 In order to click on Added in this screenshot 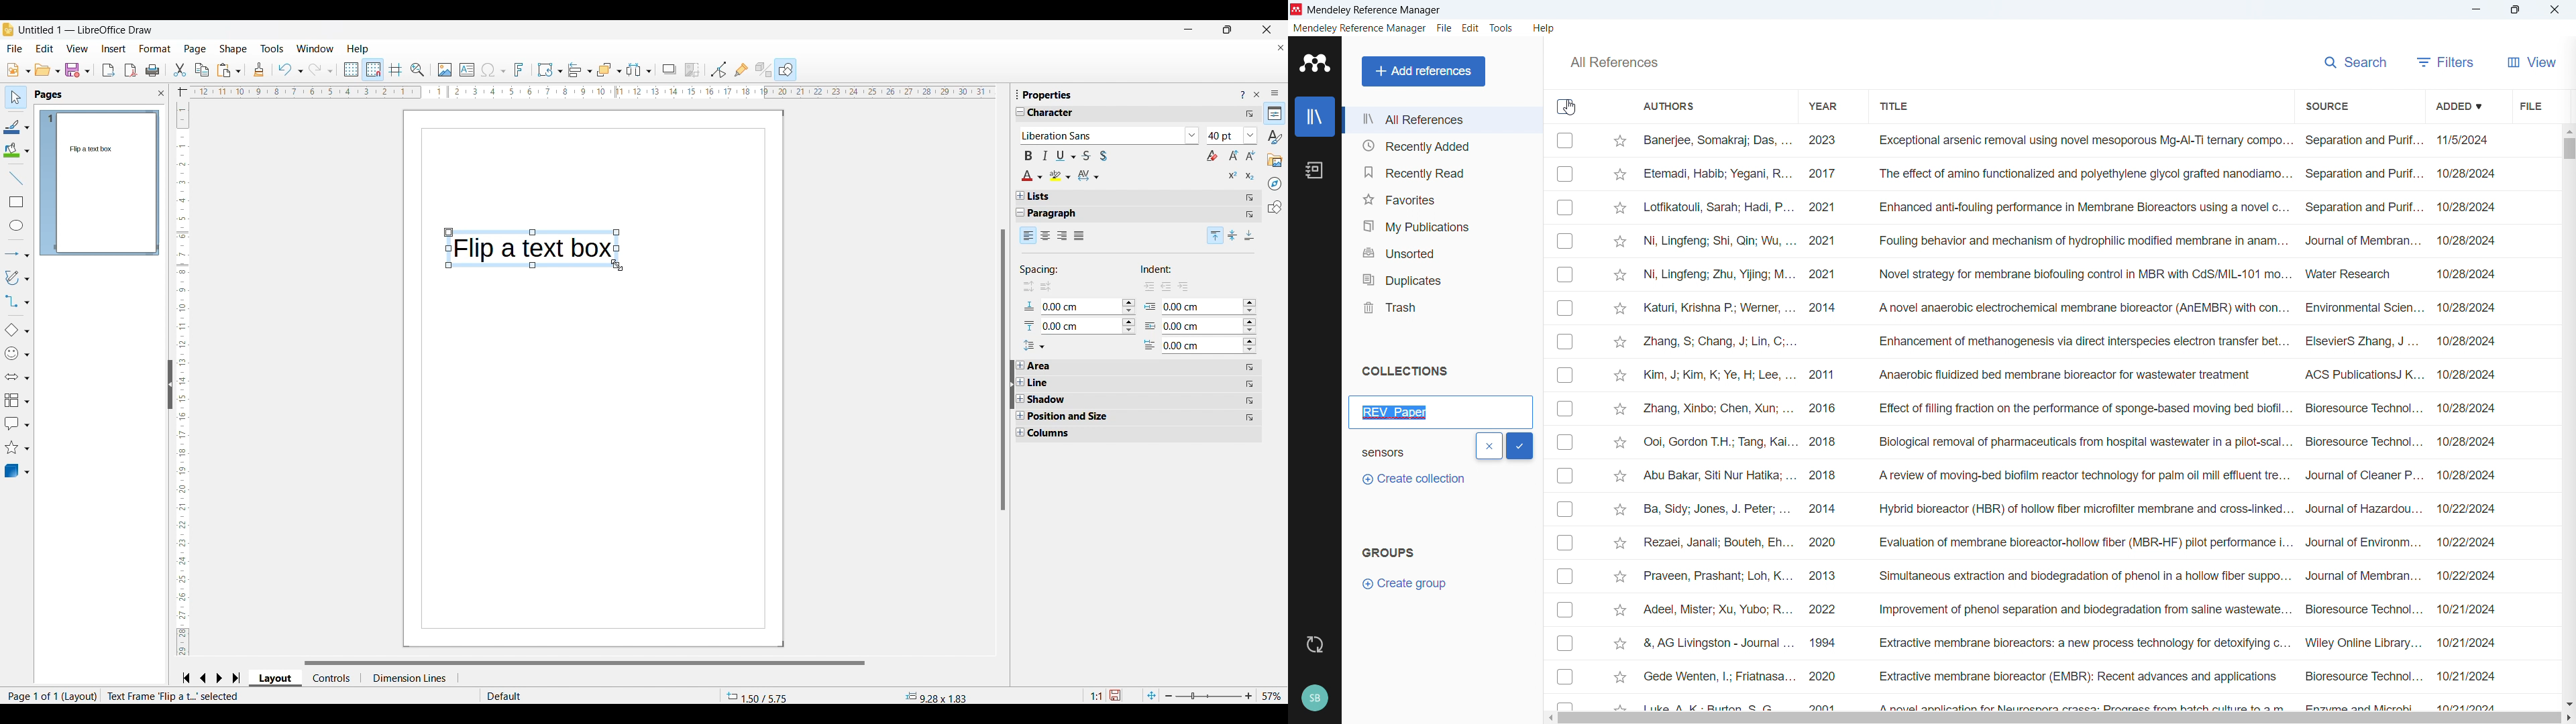, I will do `click(2461, 105)`.